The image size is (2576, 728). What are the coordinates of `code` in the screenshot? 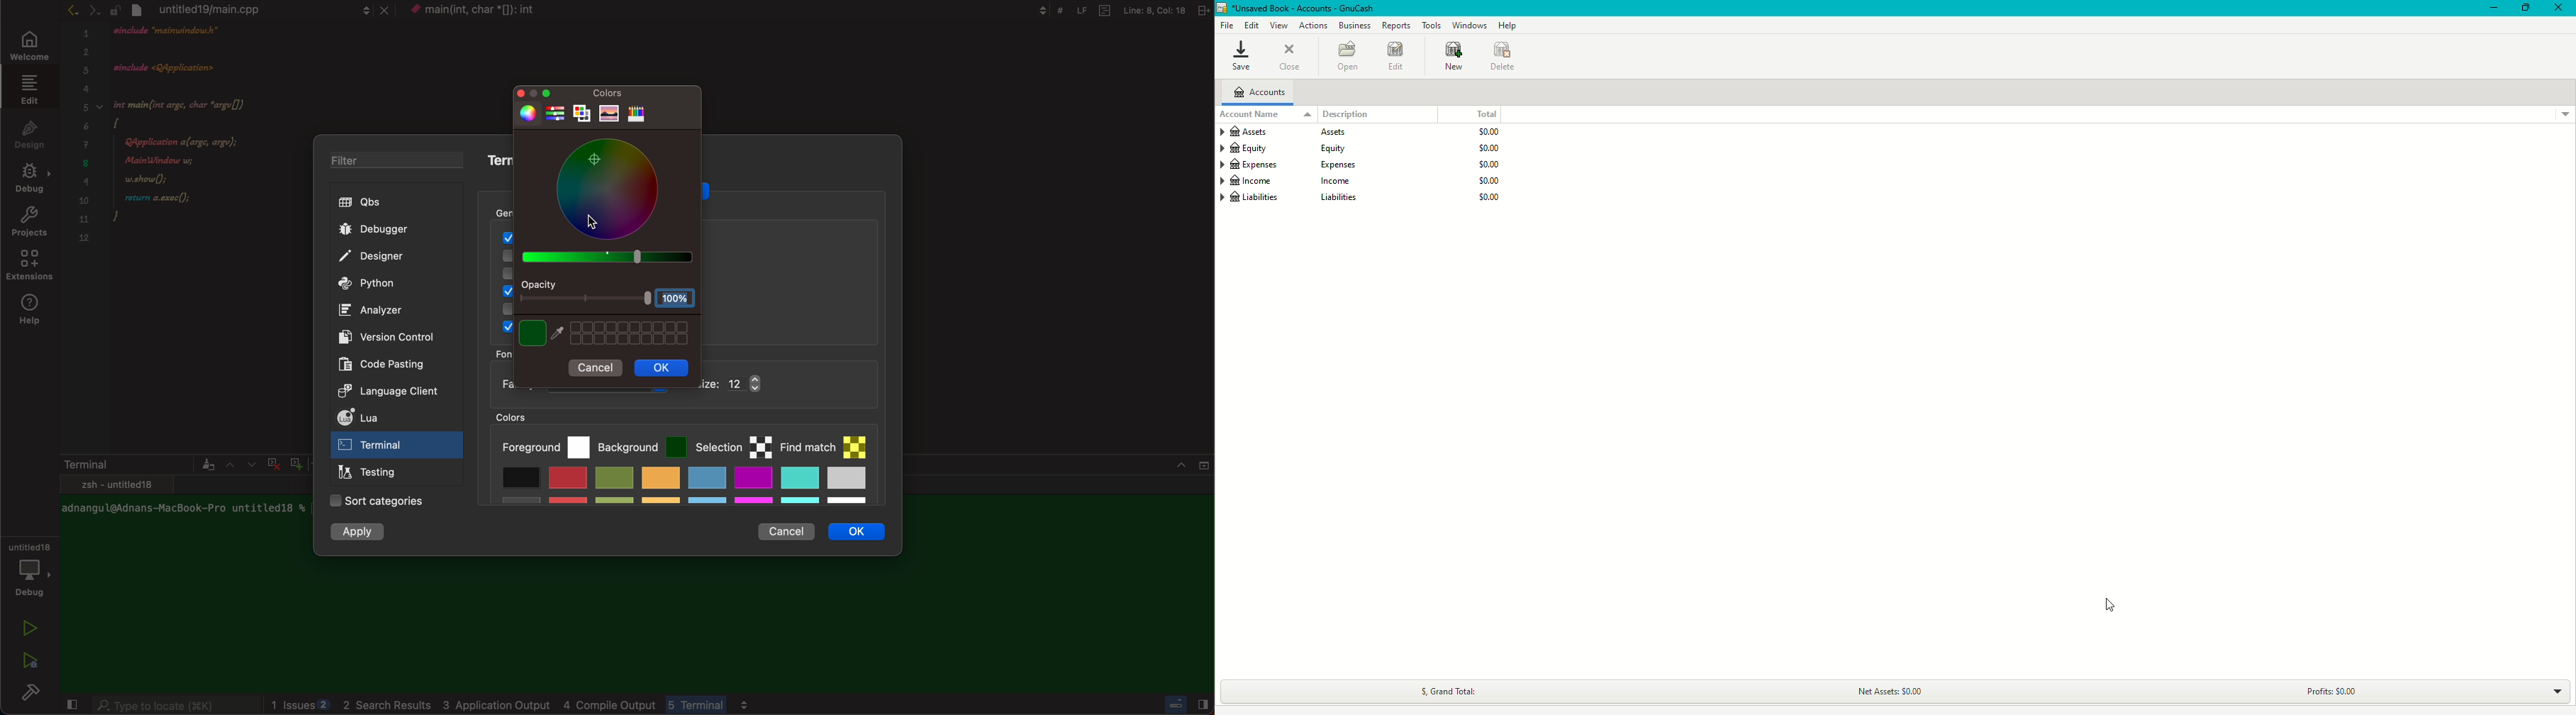 It's located at (201, 146).